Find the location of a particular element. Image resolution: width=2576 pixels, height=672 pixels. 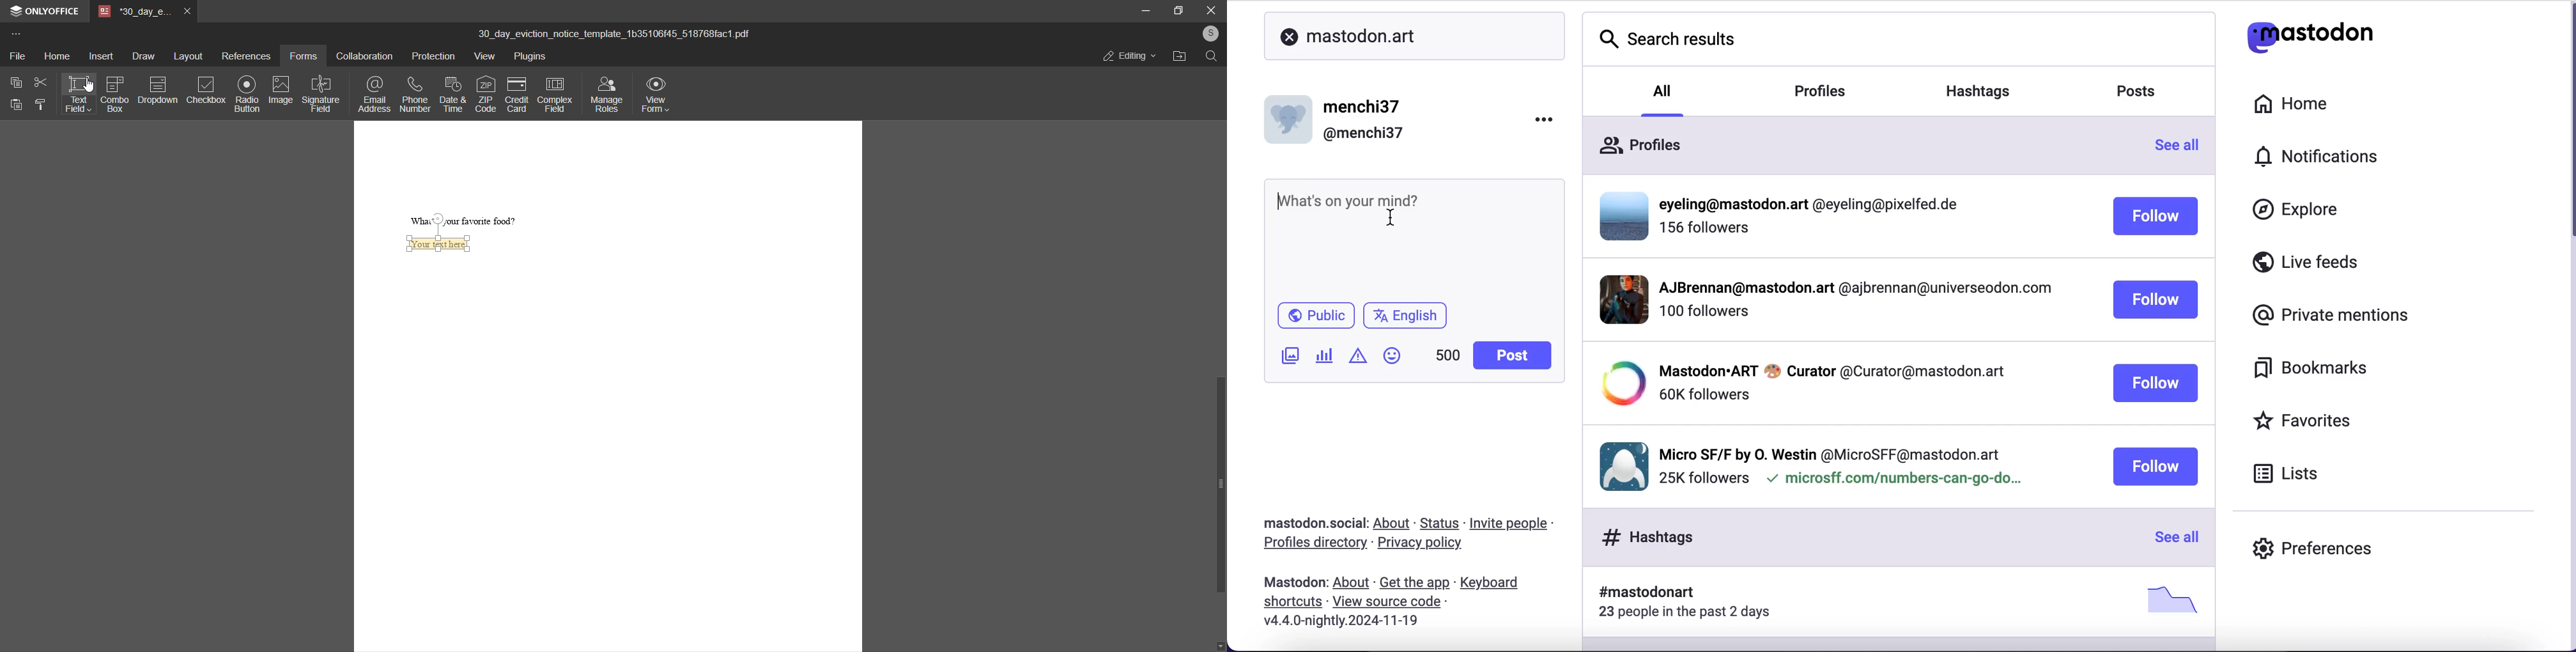

mastodon.social is located at coordinates (1311, 522).